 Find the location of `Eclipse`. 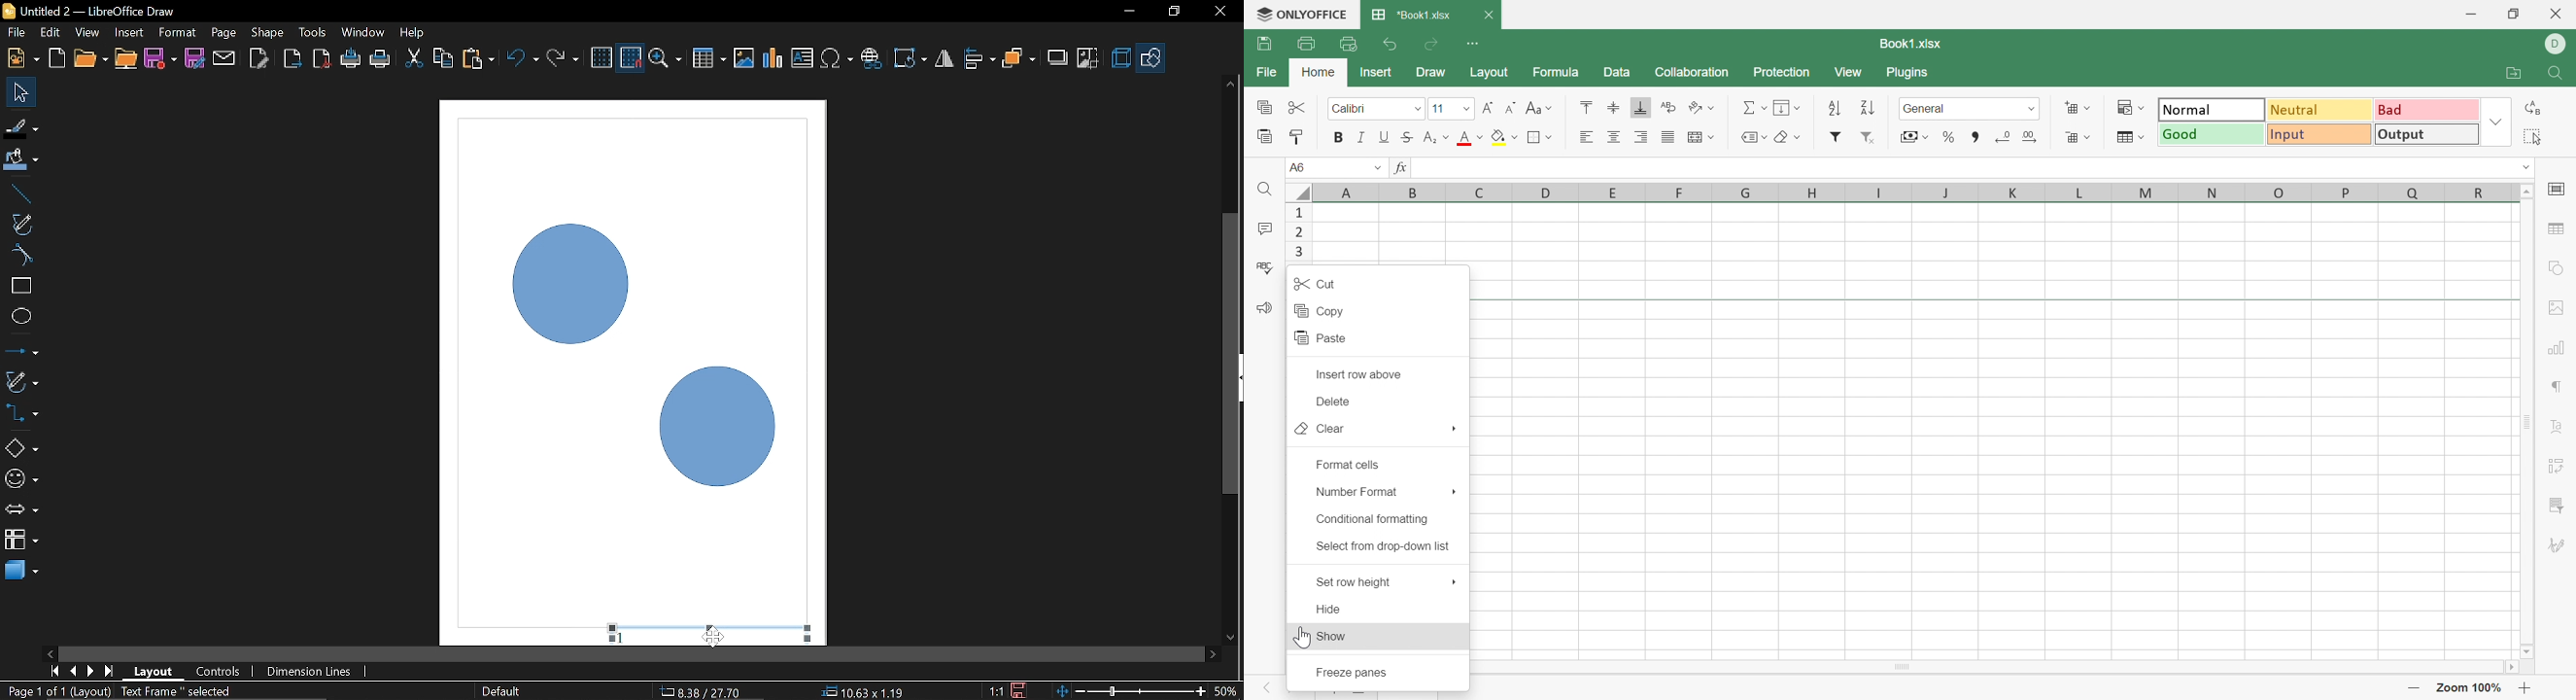

Eclipse is located at coordinates (21, 317).